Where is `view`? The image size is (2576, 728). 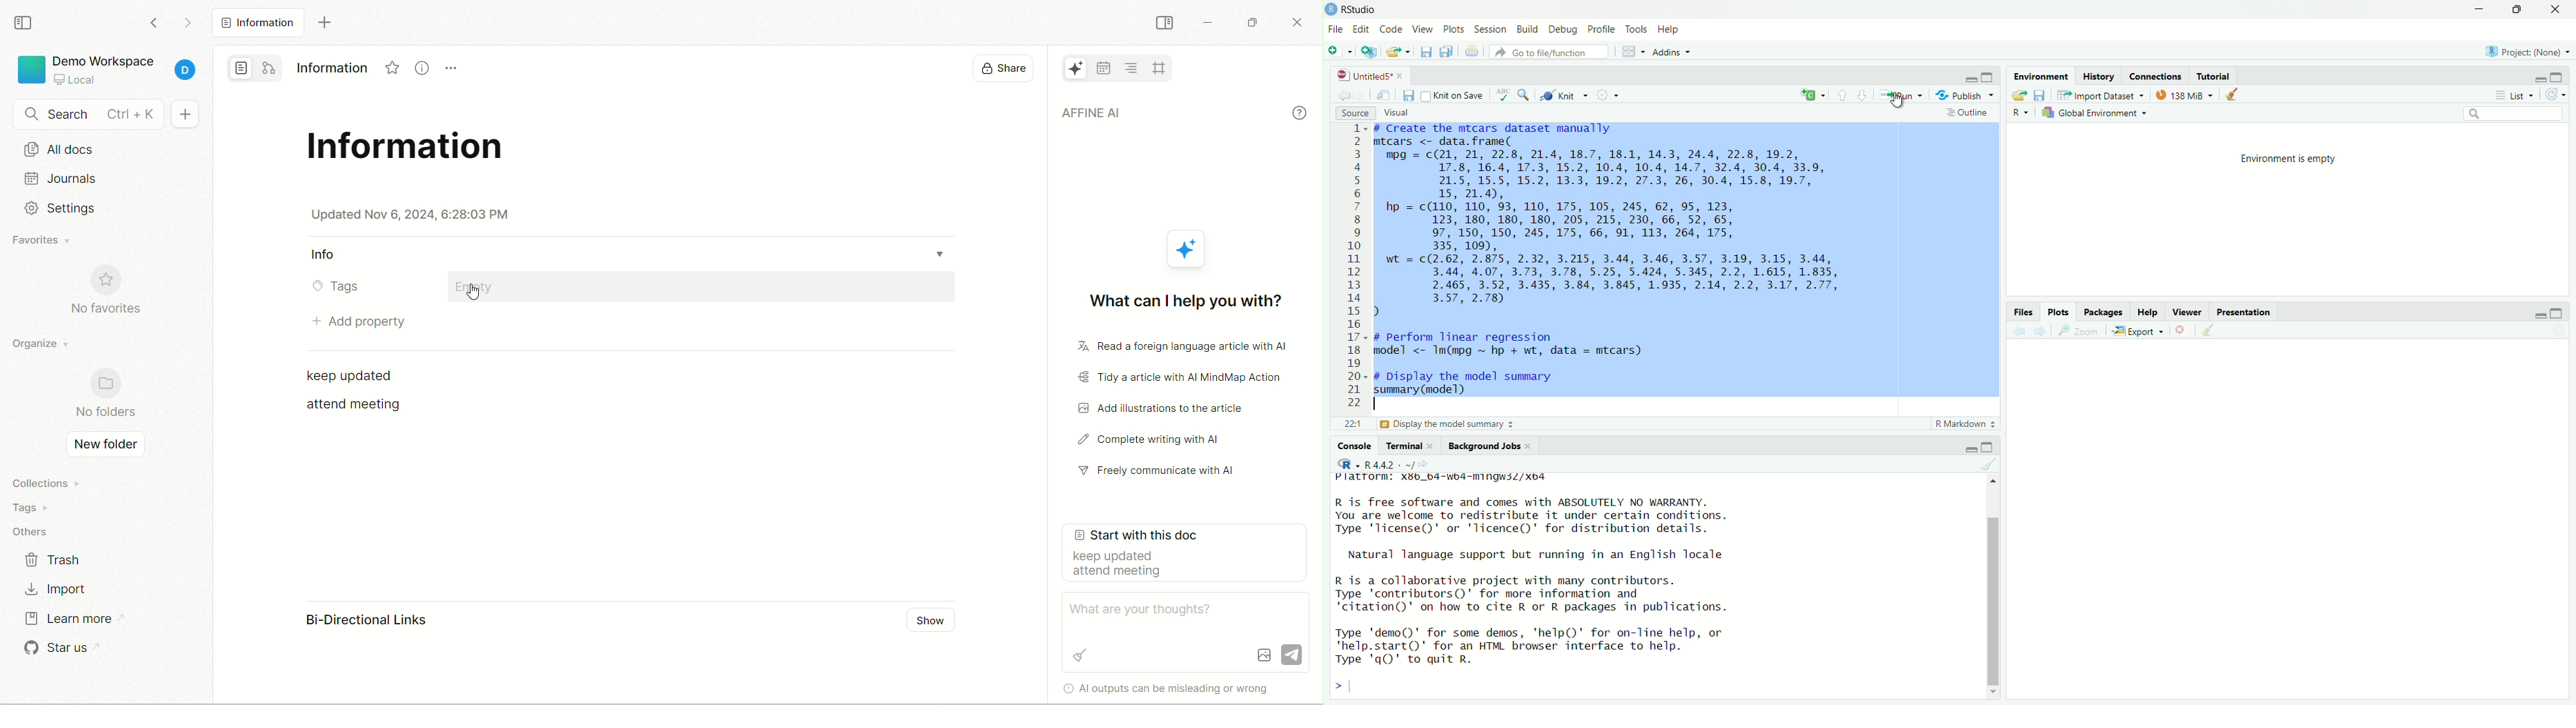 view is located at coordinates (1424, 29).